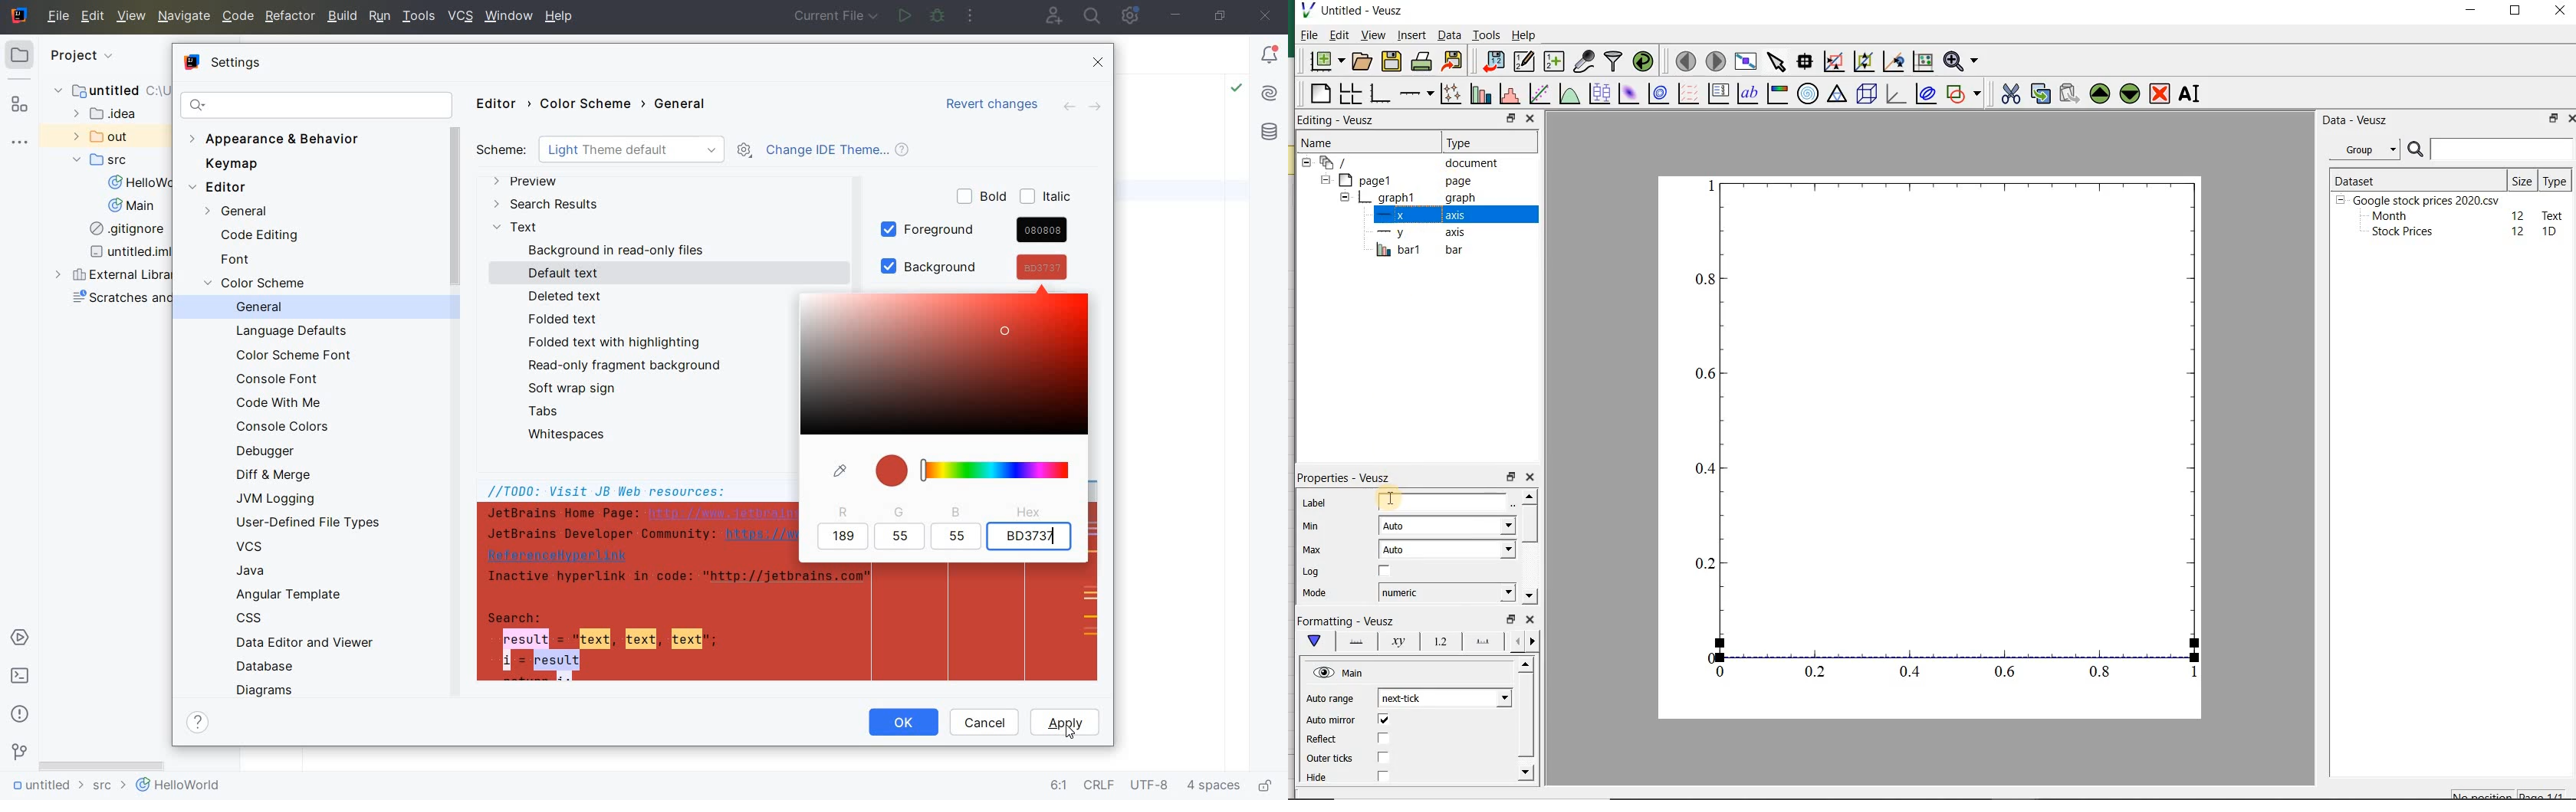  I want to click on check/uncheck, so click(1382, 777).